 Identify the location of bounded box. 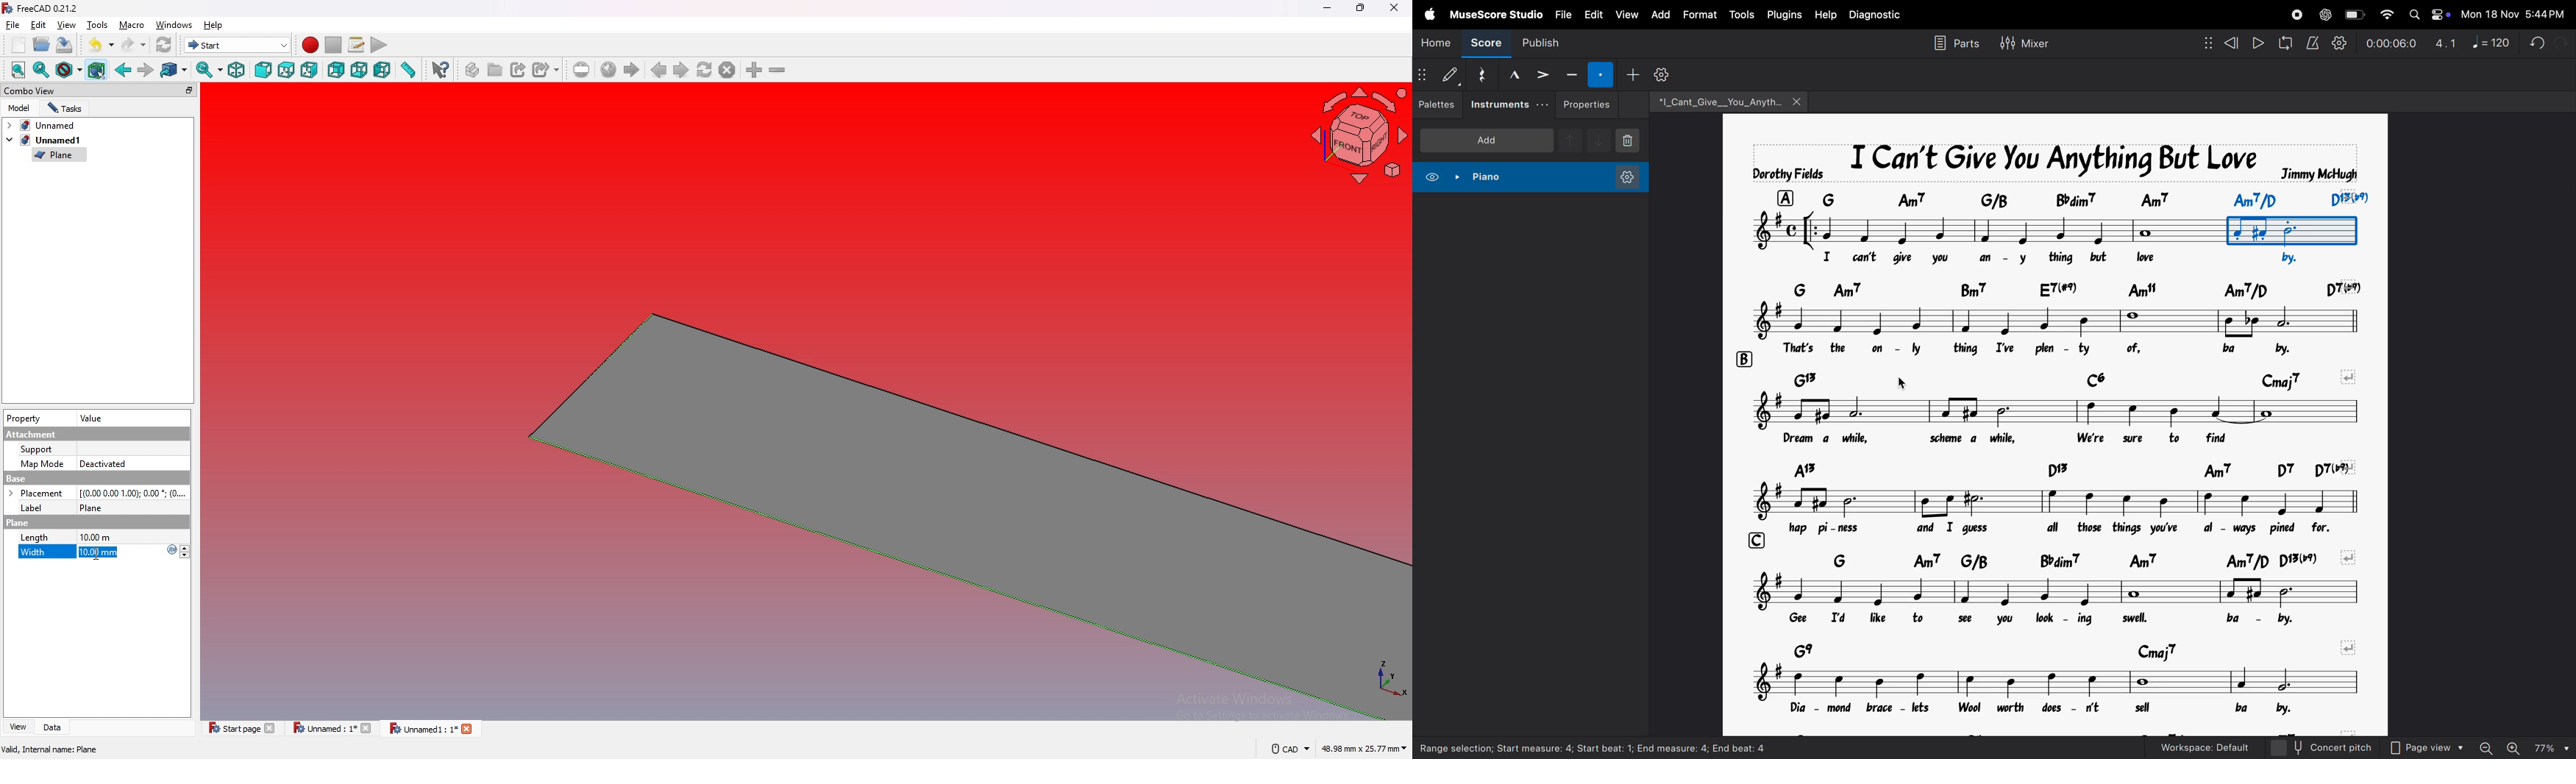
(2291, 230).